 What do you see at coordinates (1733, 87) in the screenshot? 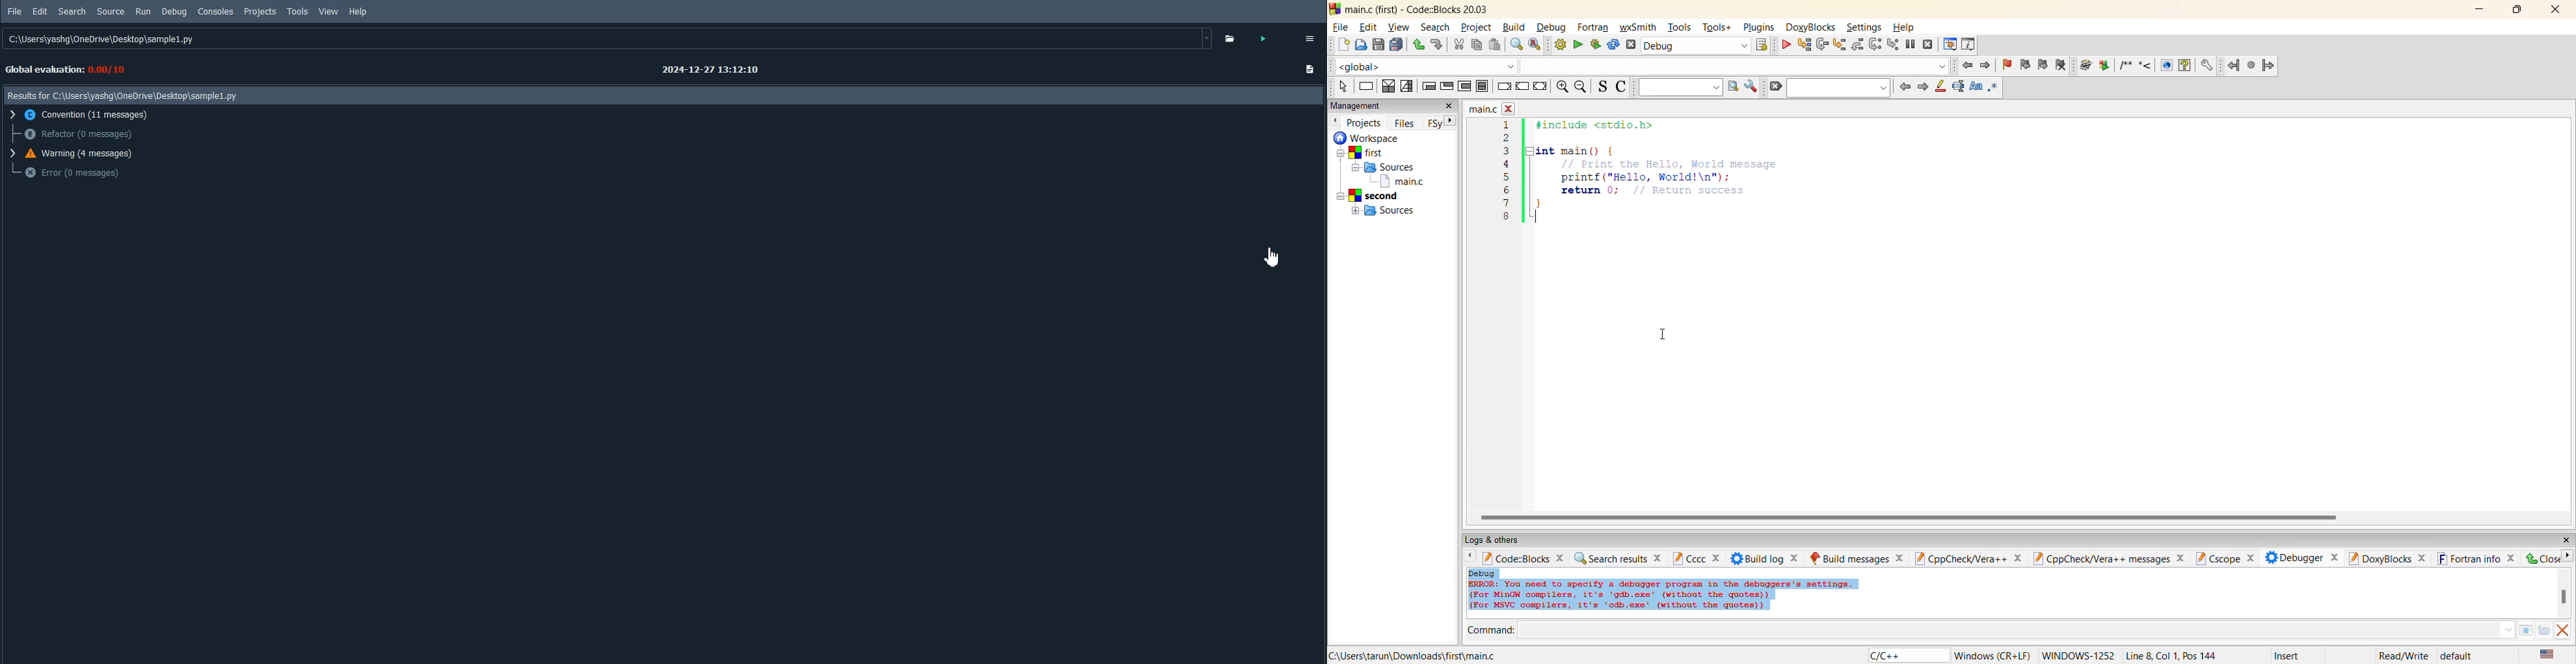
I see `run search` at bounding box center [1733, 87].